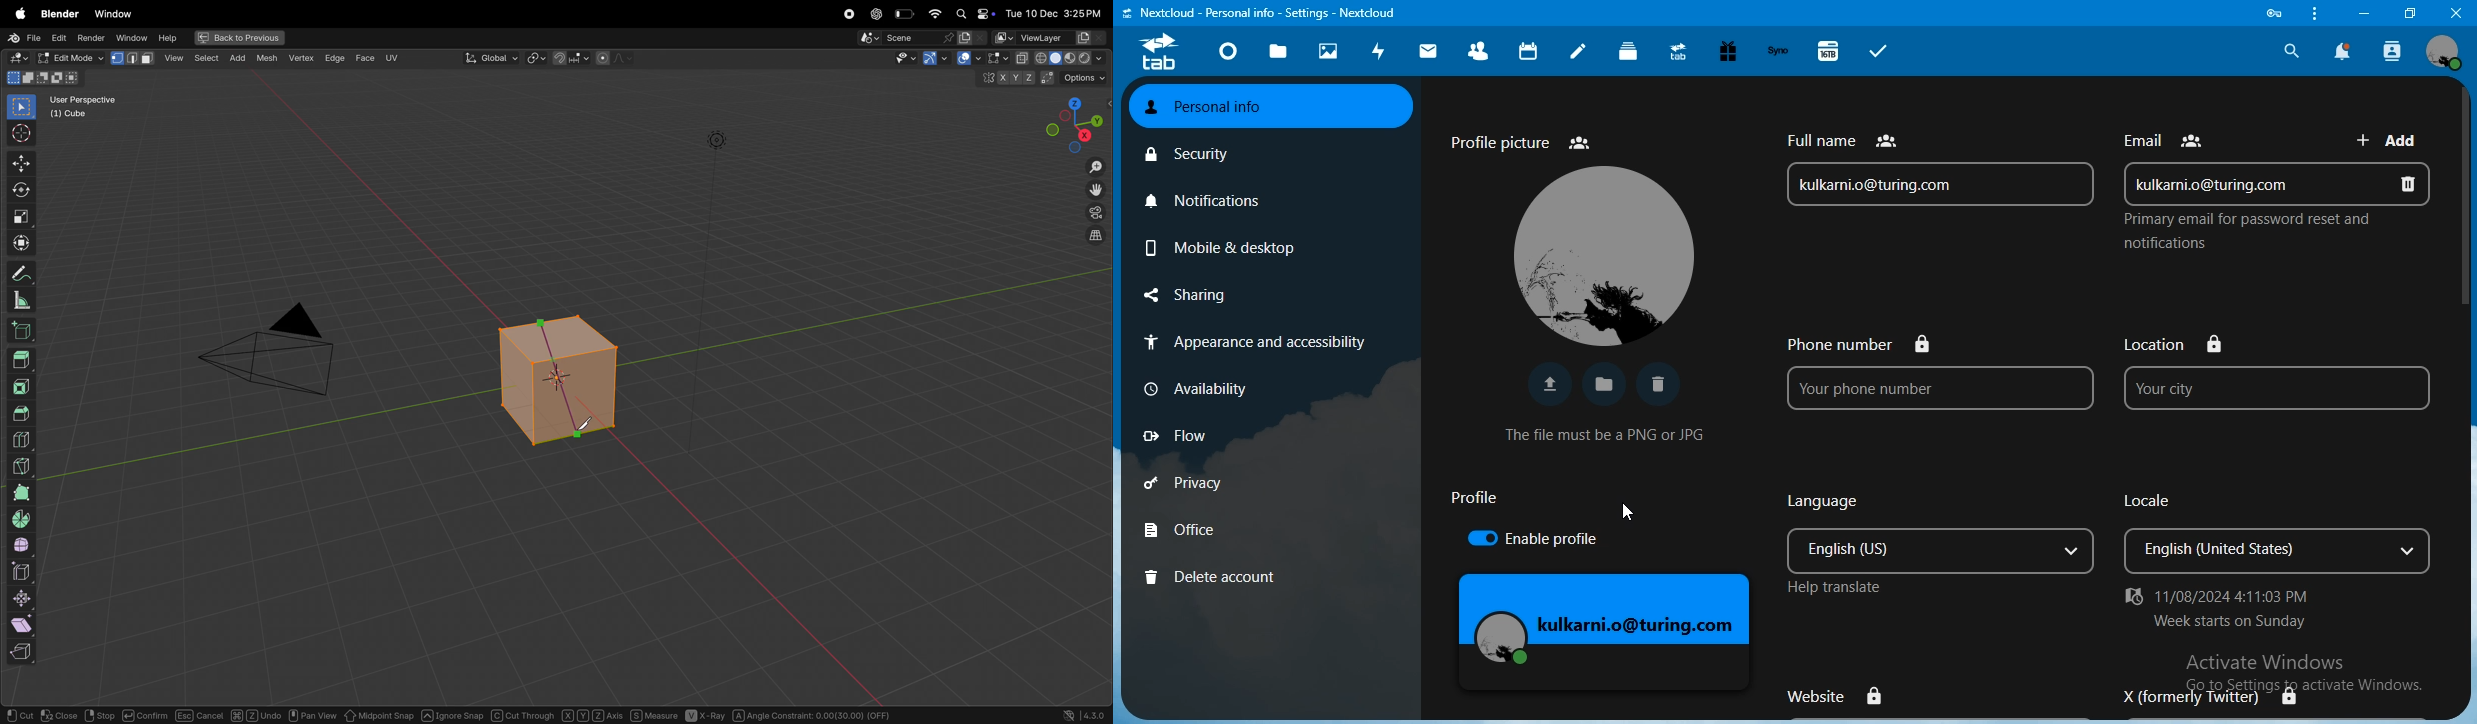  I want to click on search, so click(2289, 50).